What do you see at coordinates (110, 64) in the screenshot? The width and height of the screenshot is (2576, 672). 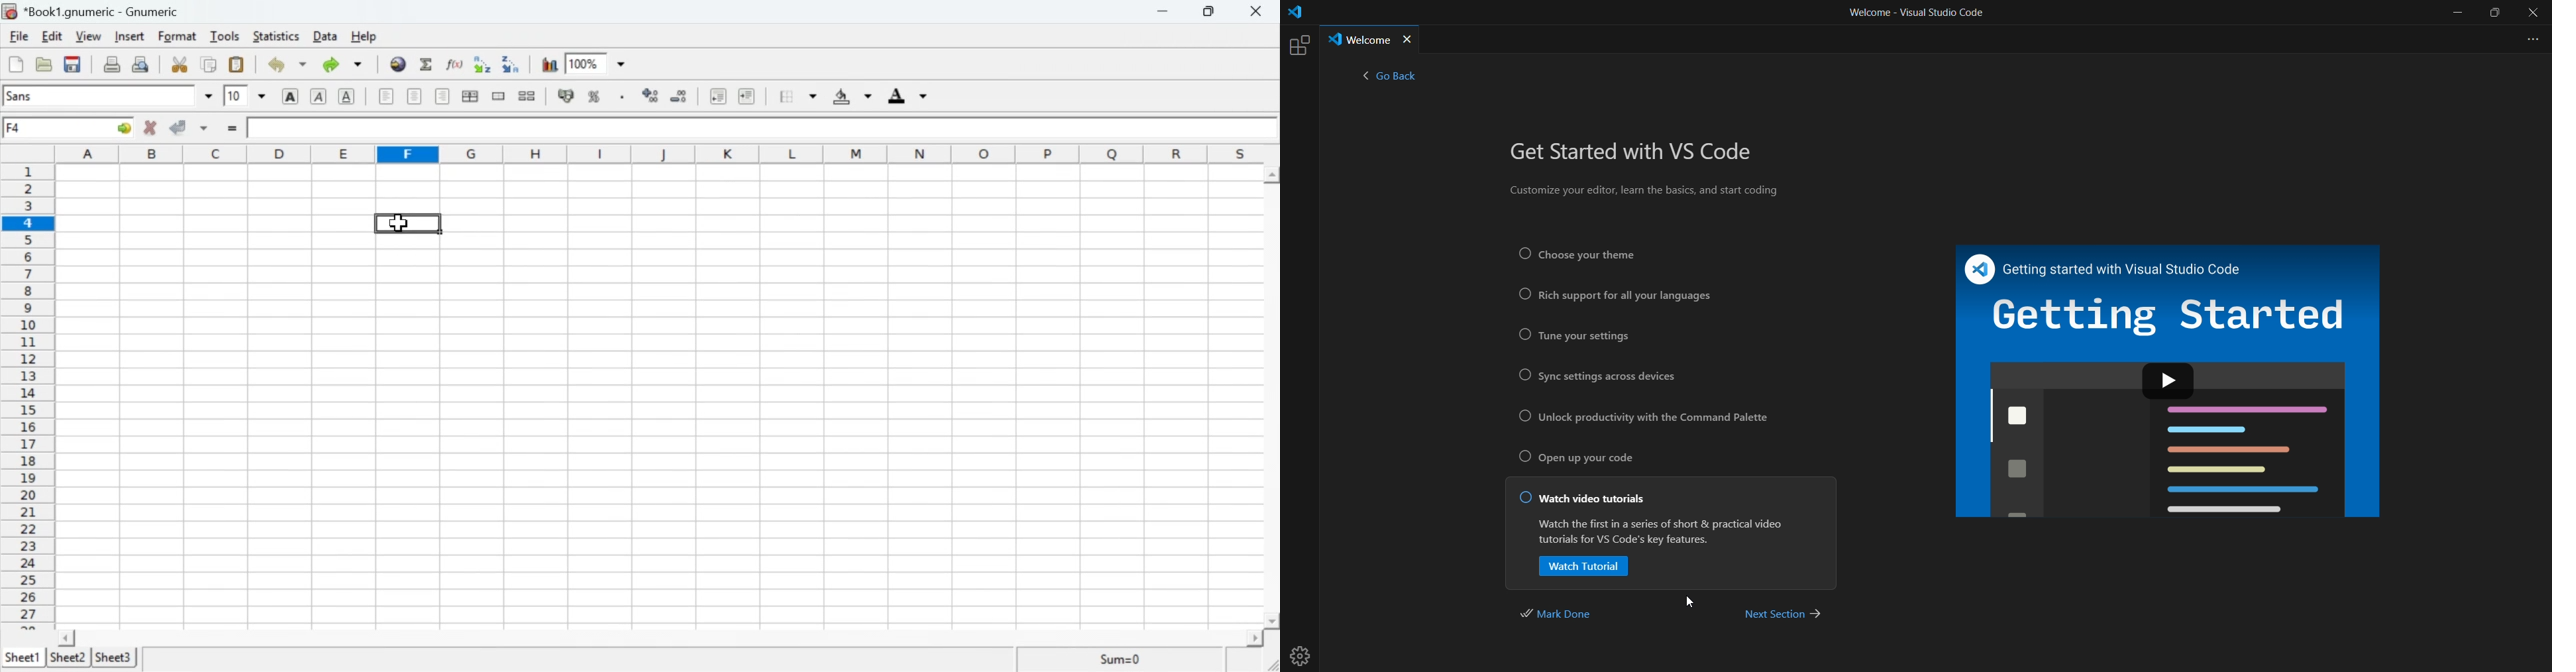 I see `Print` at bounding box center [110, 64].